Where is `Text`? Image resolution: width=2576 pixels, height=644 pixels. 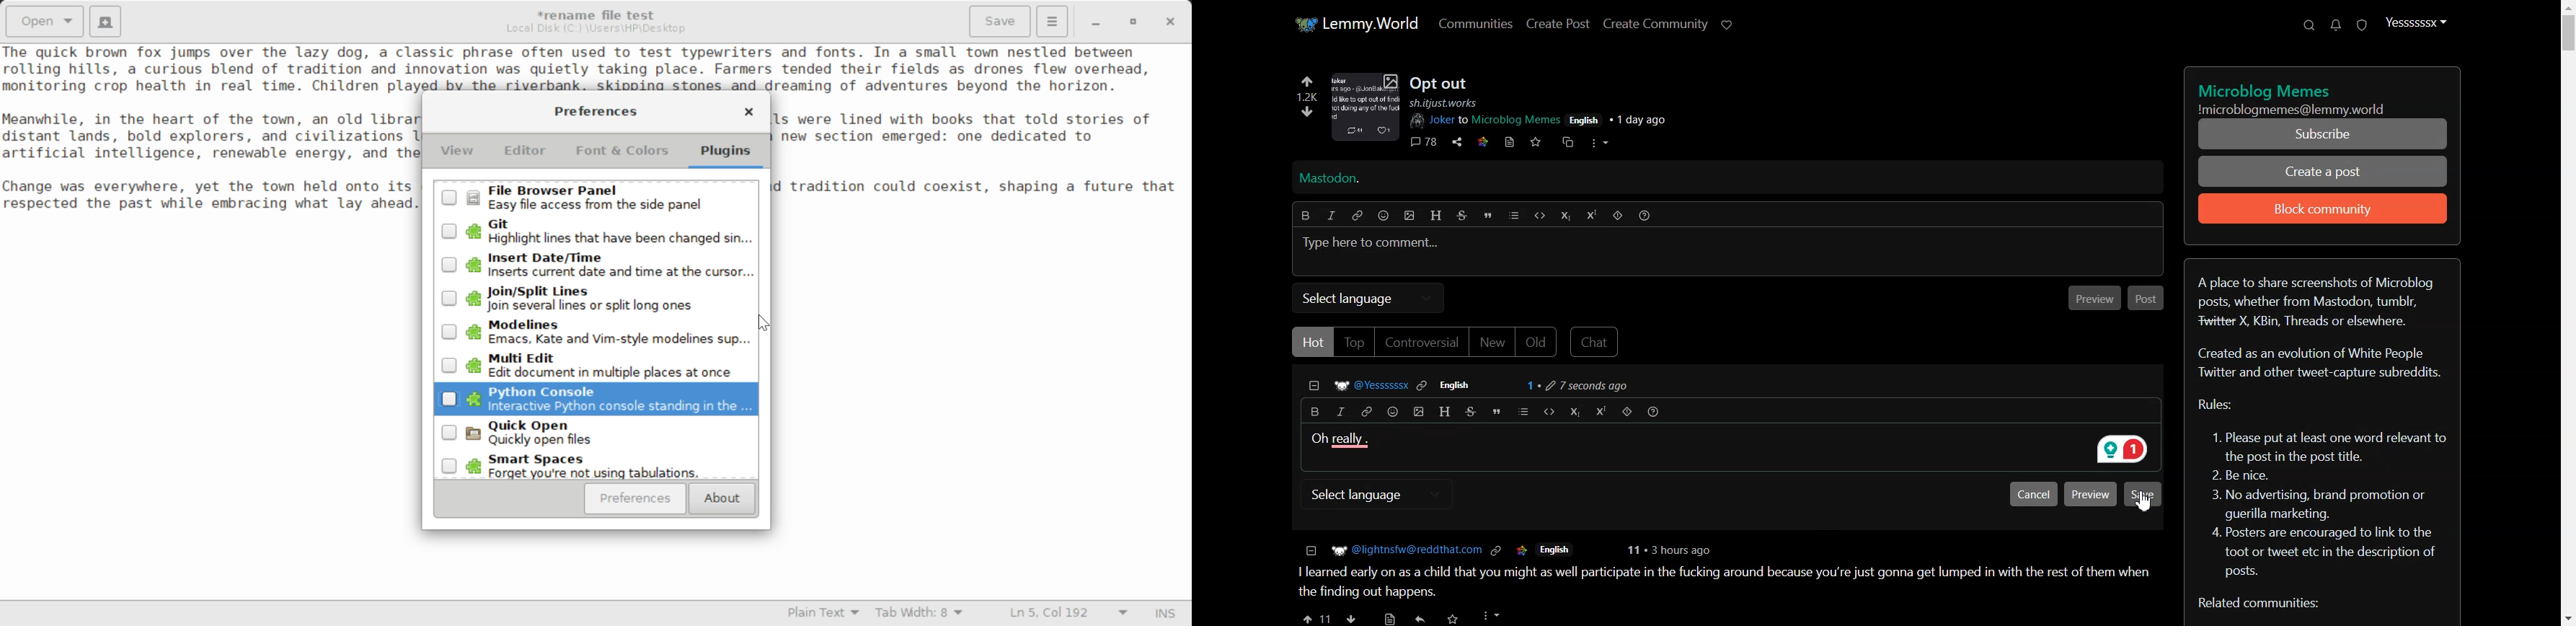
Text is located at coordinates (2306, 110).